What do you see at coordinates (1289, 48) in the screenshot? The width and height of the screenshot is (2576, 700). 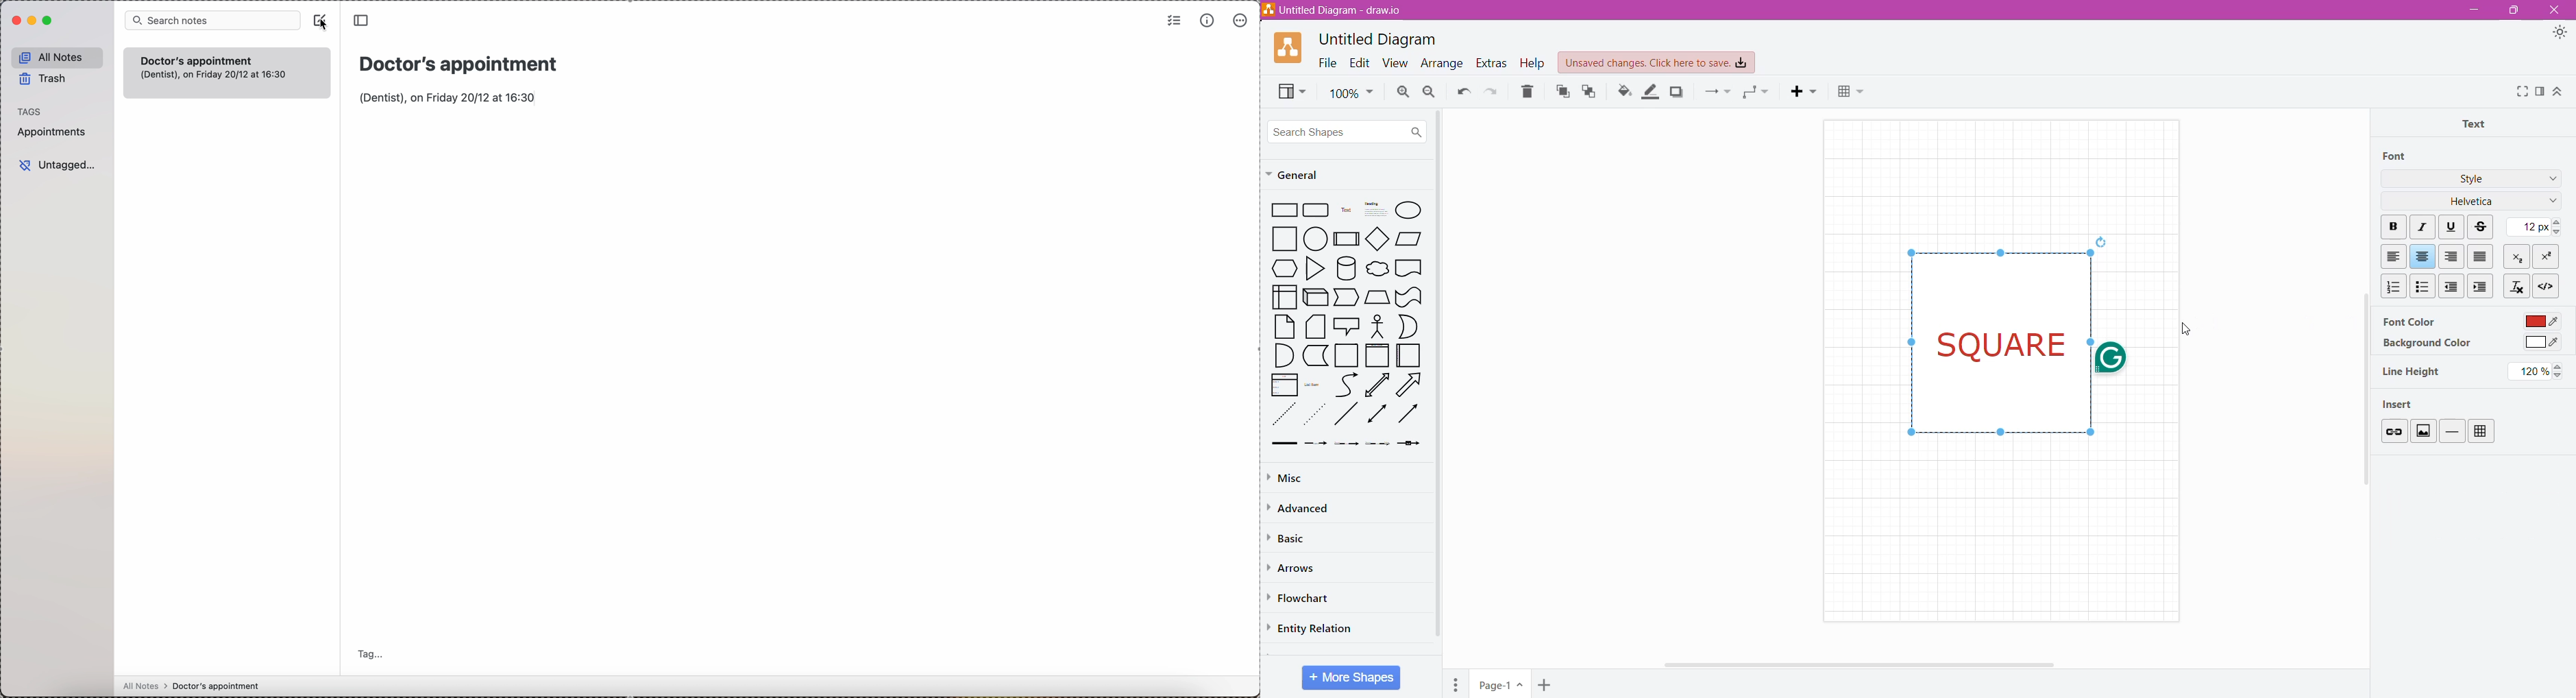 I see `Application Logo` at bounding box center [1289, 48].